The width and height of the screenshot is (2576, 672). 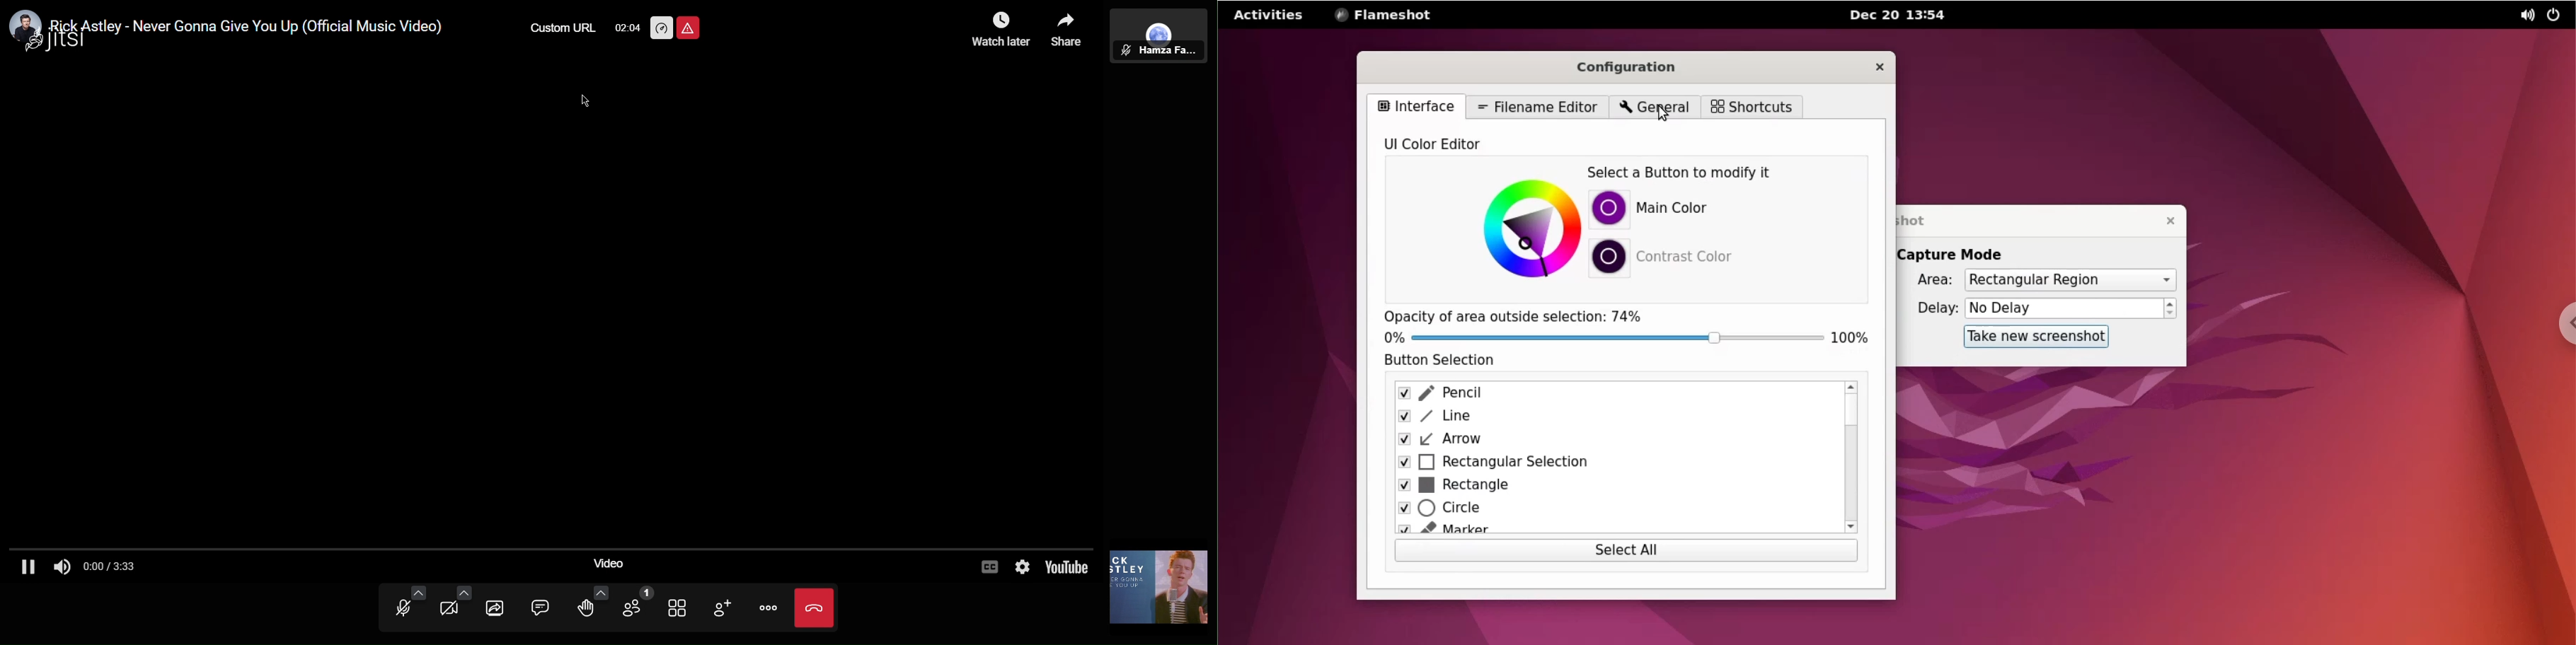 I want to click on capture mode area options, so click(x=2069, y=281).